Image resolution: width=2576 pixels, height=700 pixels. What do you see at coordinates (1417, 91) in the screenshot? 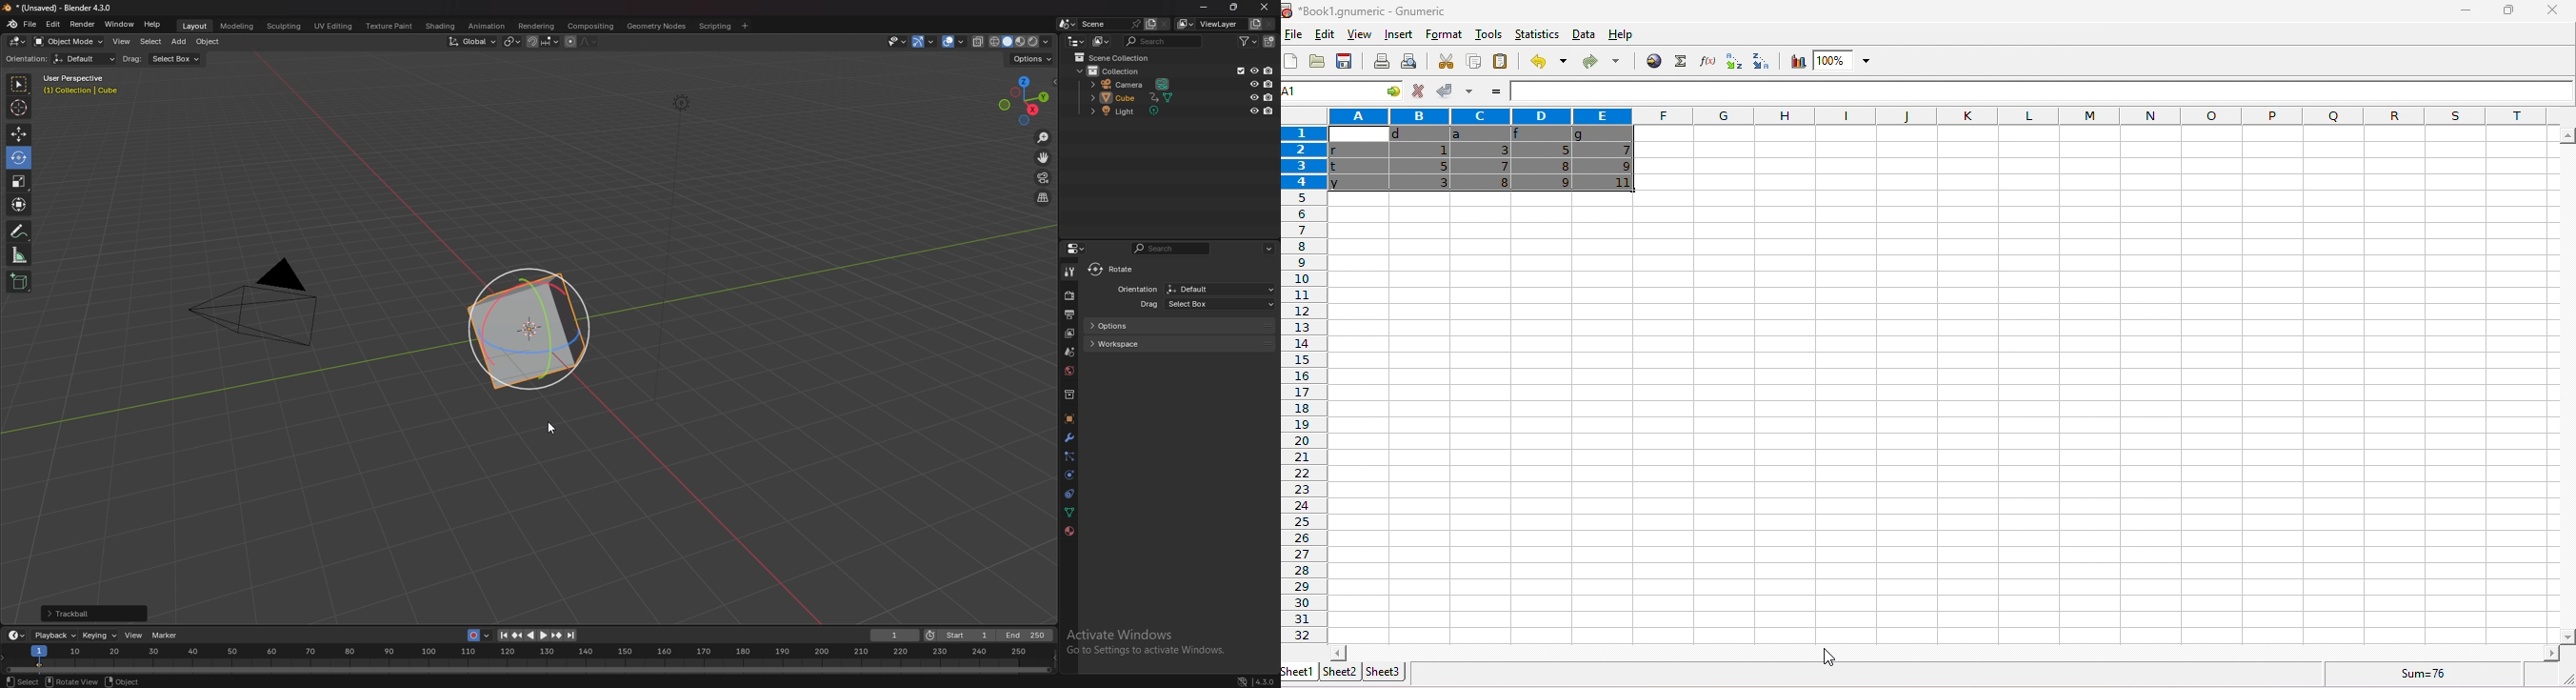
I see `reject` at bounding box center [1417, 91].